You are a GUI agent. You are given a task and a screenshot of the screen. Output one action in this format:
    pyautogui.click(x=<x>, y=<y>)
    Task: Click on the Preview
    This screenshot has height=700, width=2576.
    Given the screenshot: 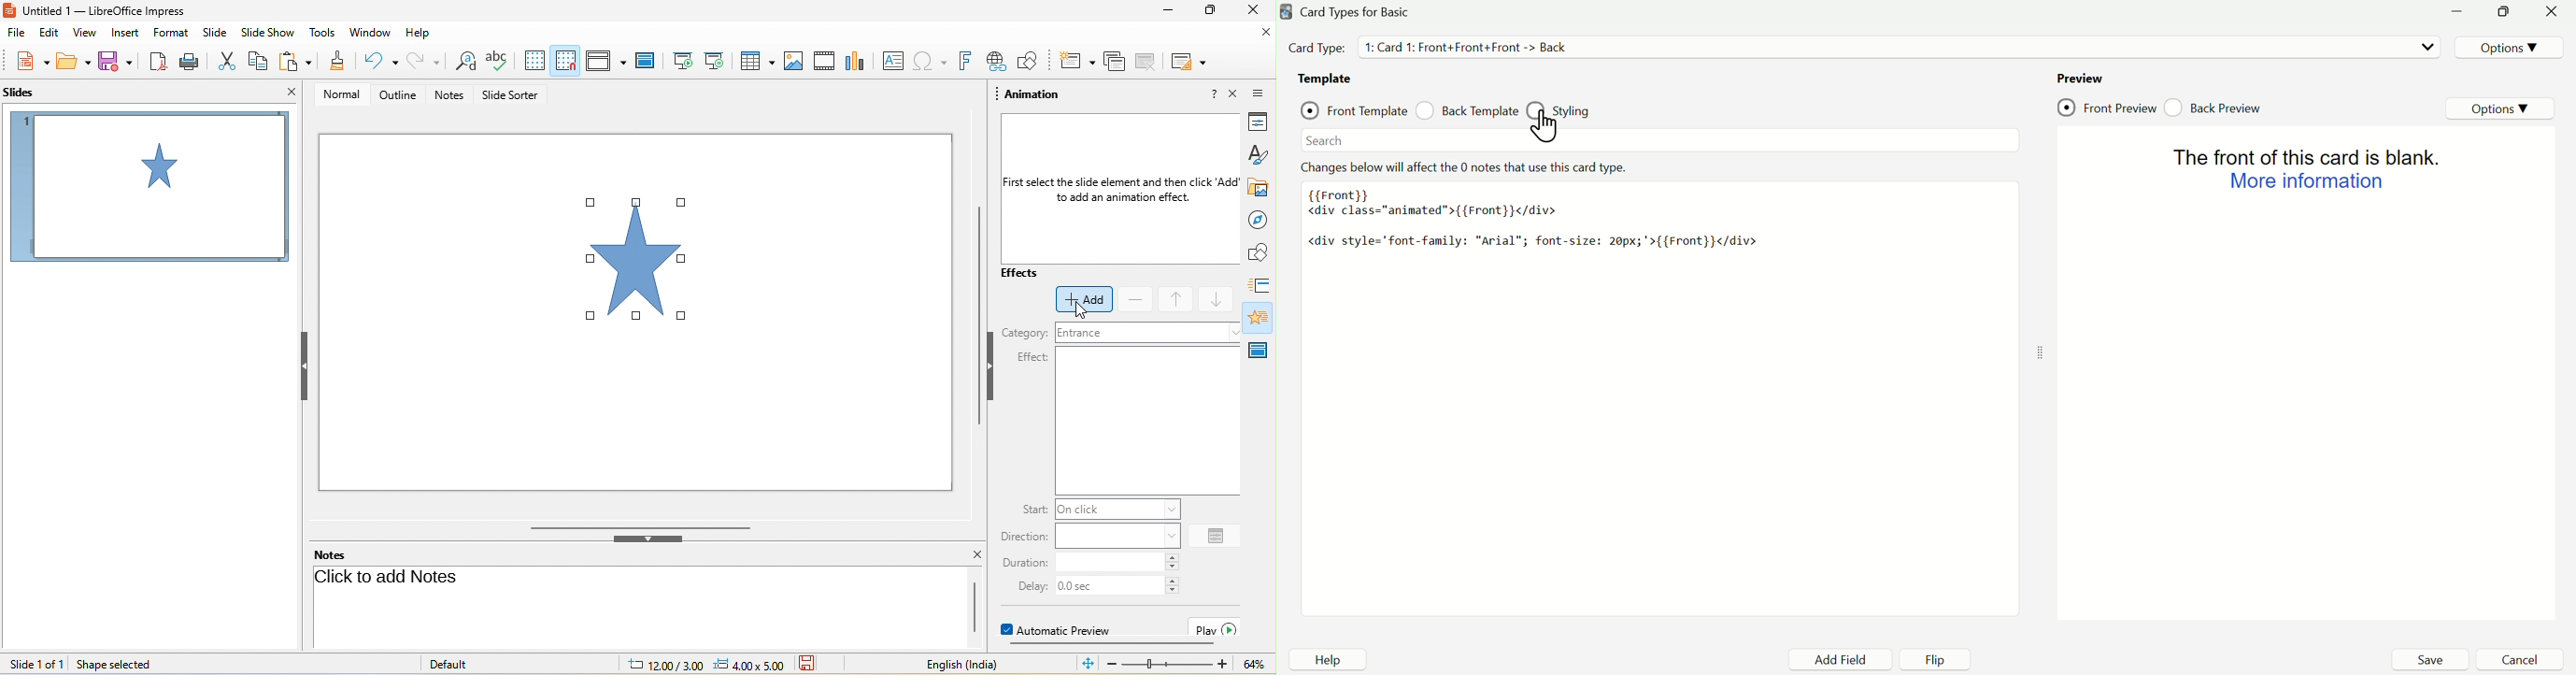 What is the action you would take?
    pyautogui.click(x=2080, y=75)
    